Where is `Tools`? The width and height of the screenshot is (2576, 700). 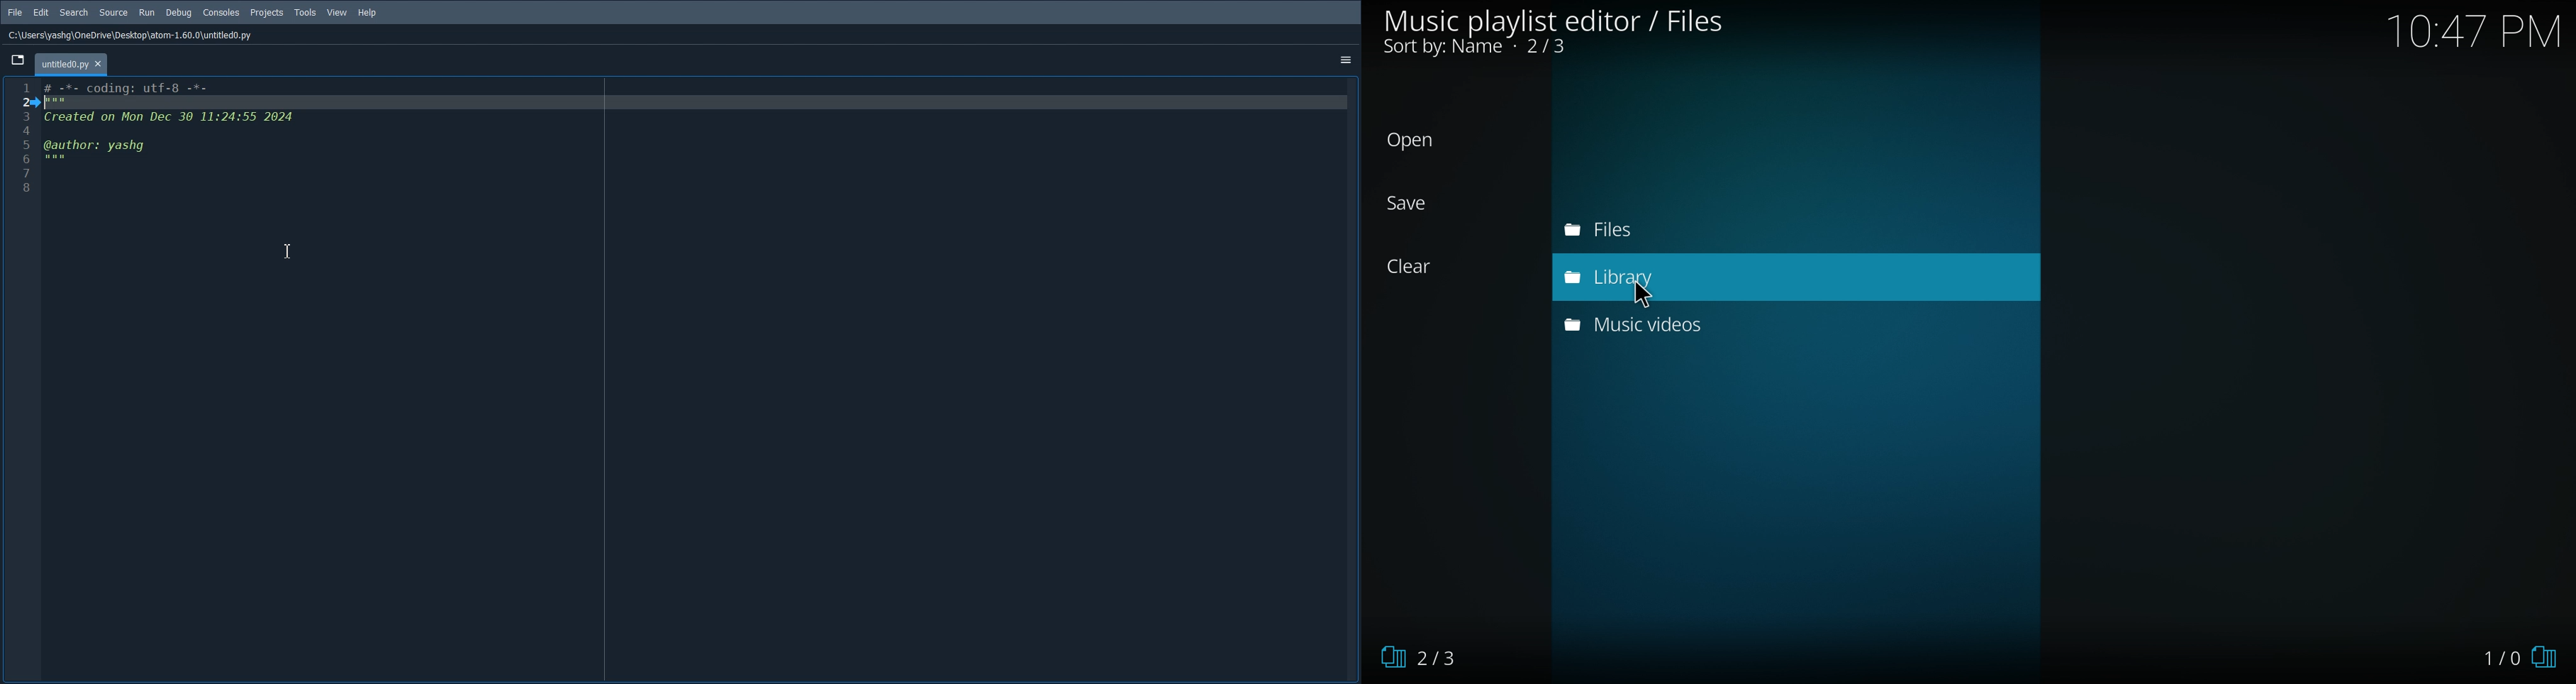
Tools is located at coordinates (305, 12).